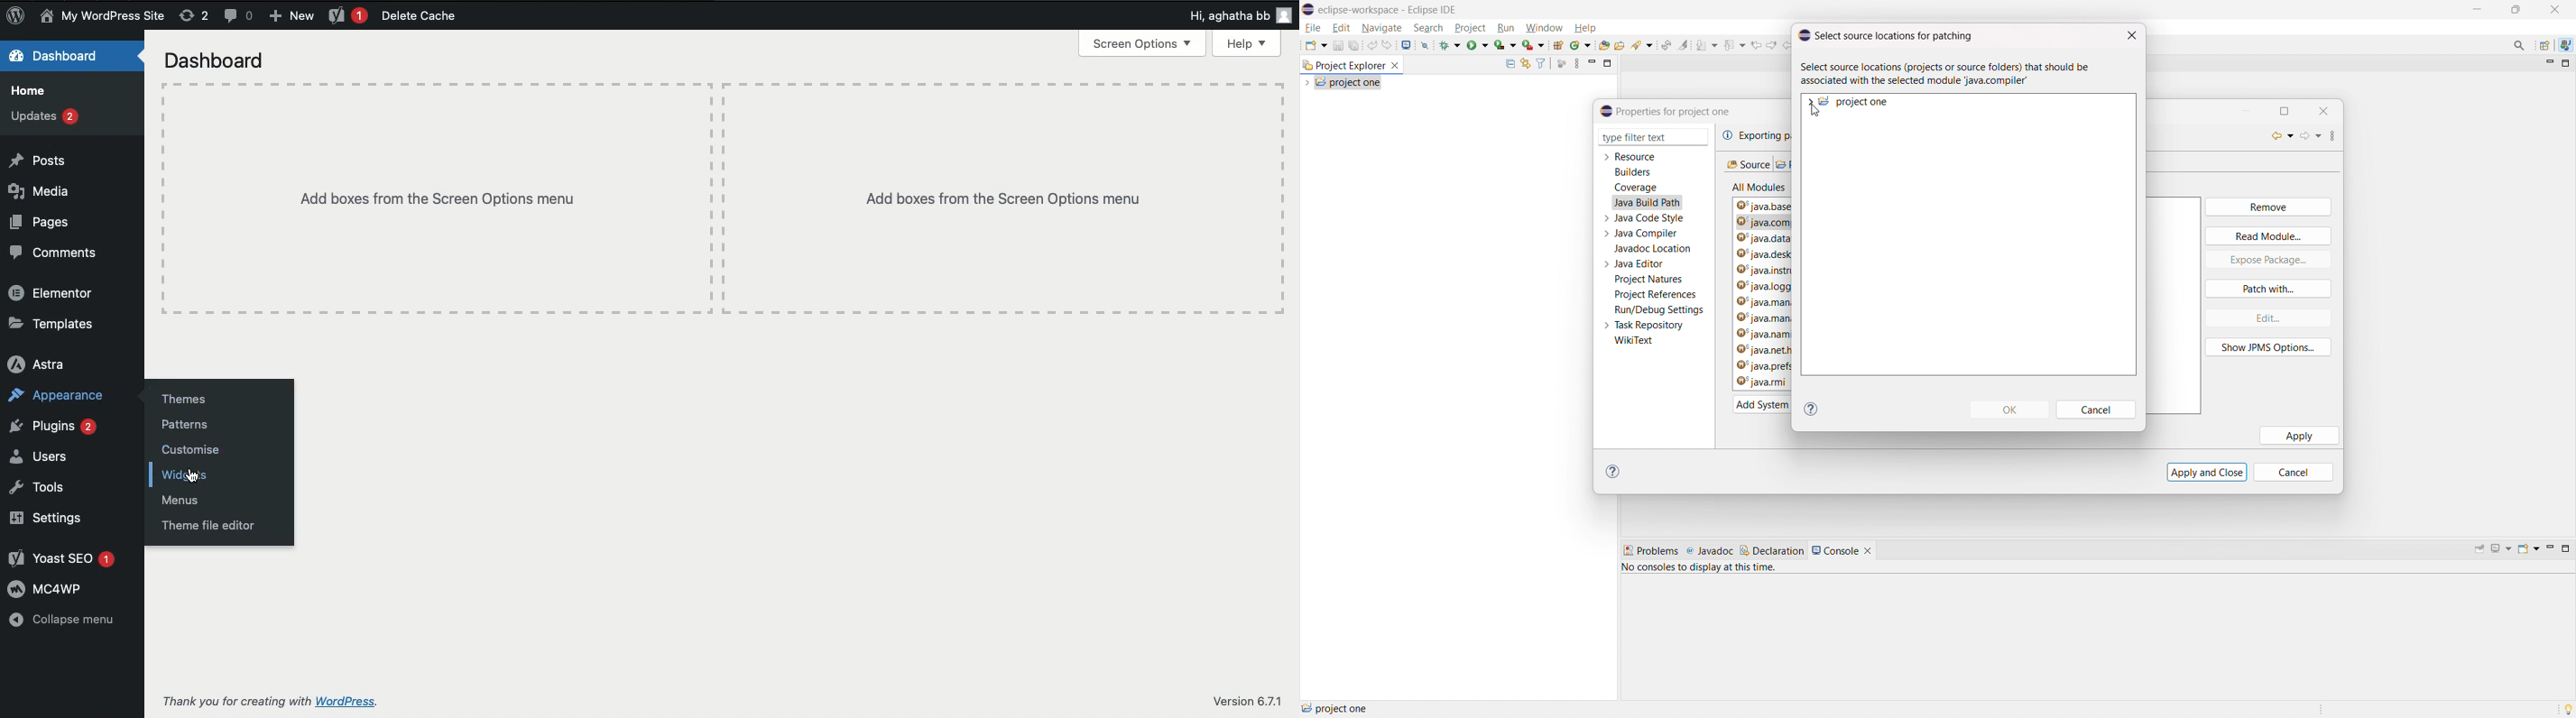 The width and height of the screenshot is (2576, 728). Describe the element at coordinates (1008, 204) in the screenshot. I see `Add boxes from the Screen Options menu` at that location.